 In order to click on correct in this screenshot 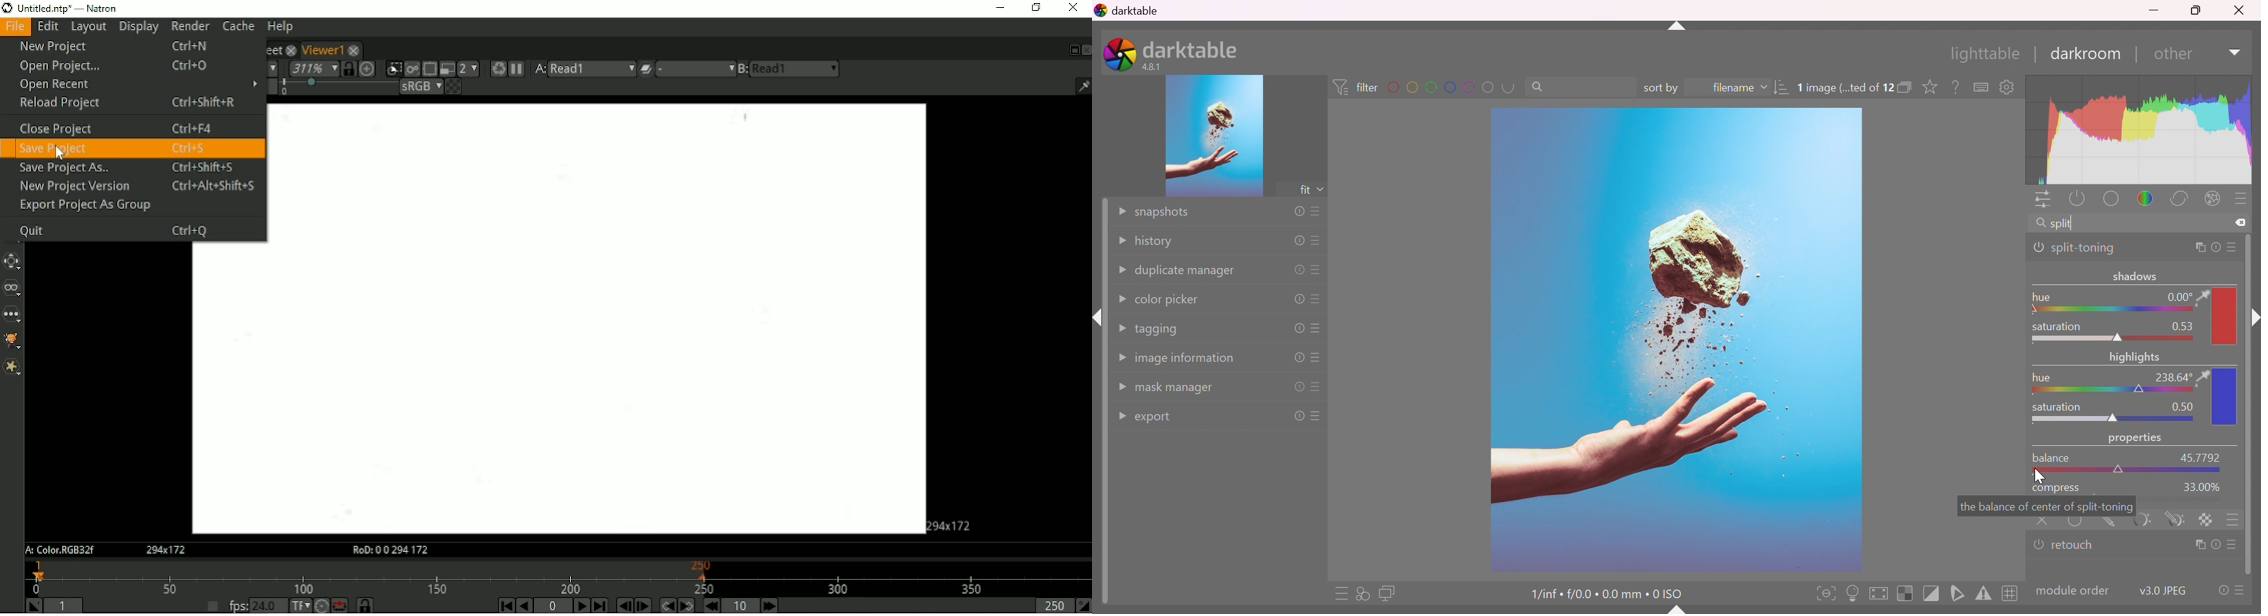, I will do `click(2183, 200)`.